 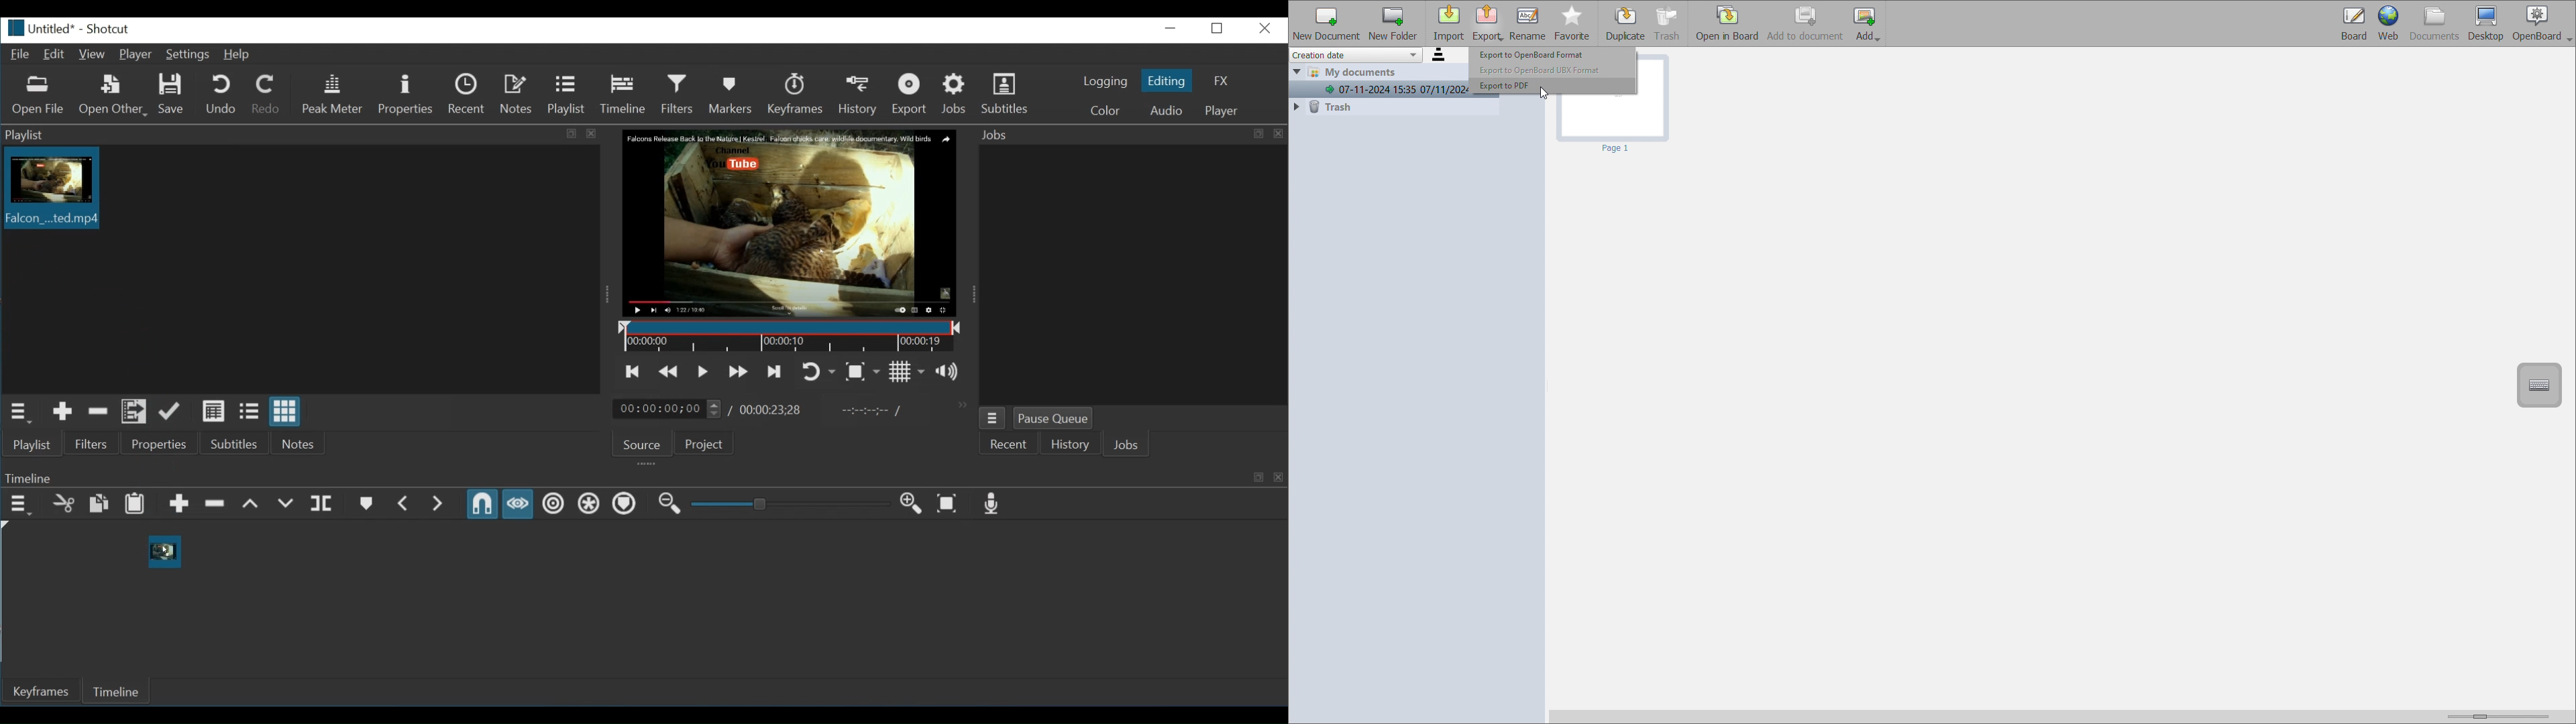 I want to click on Project, so click(x=707, y=444).